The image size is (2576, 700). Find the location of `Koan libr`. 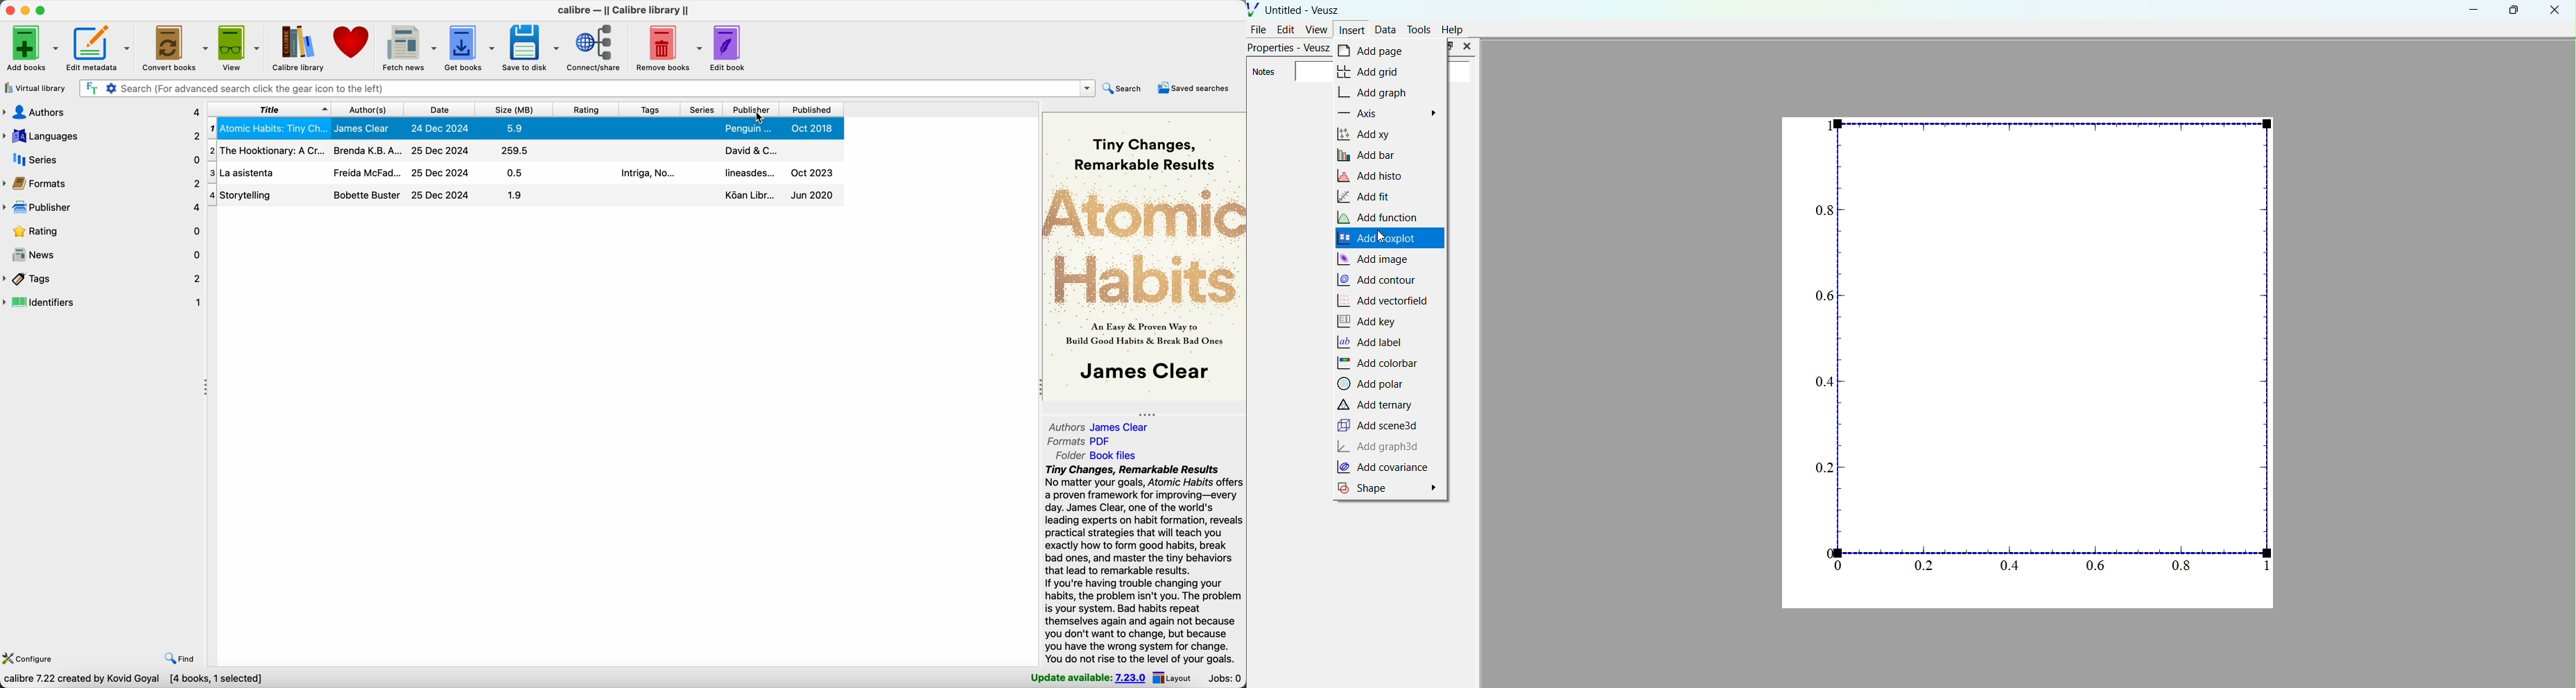

Koan libr is located at coordinates (751, 195).